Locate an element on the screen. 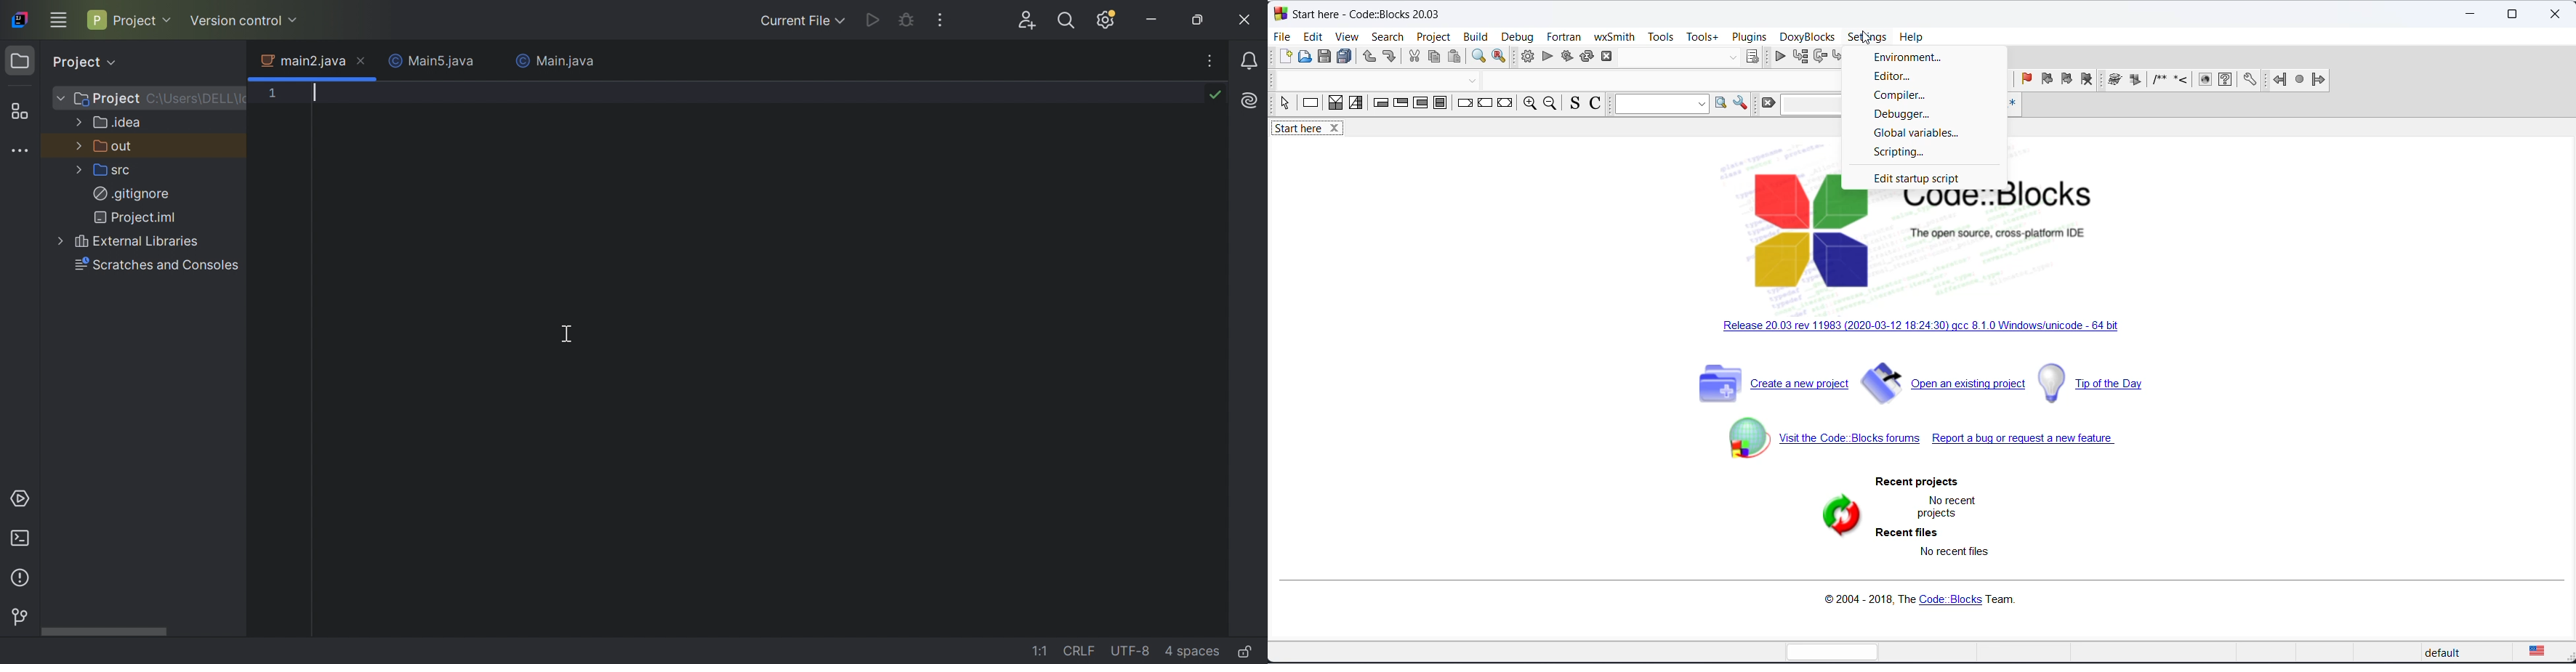 Image resolution: width=2576 pixels, height=672 pixels. edit is located at coordinates (1313, 36).